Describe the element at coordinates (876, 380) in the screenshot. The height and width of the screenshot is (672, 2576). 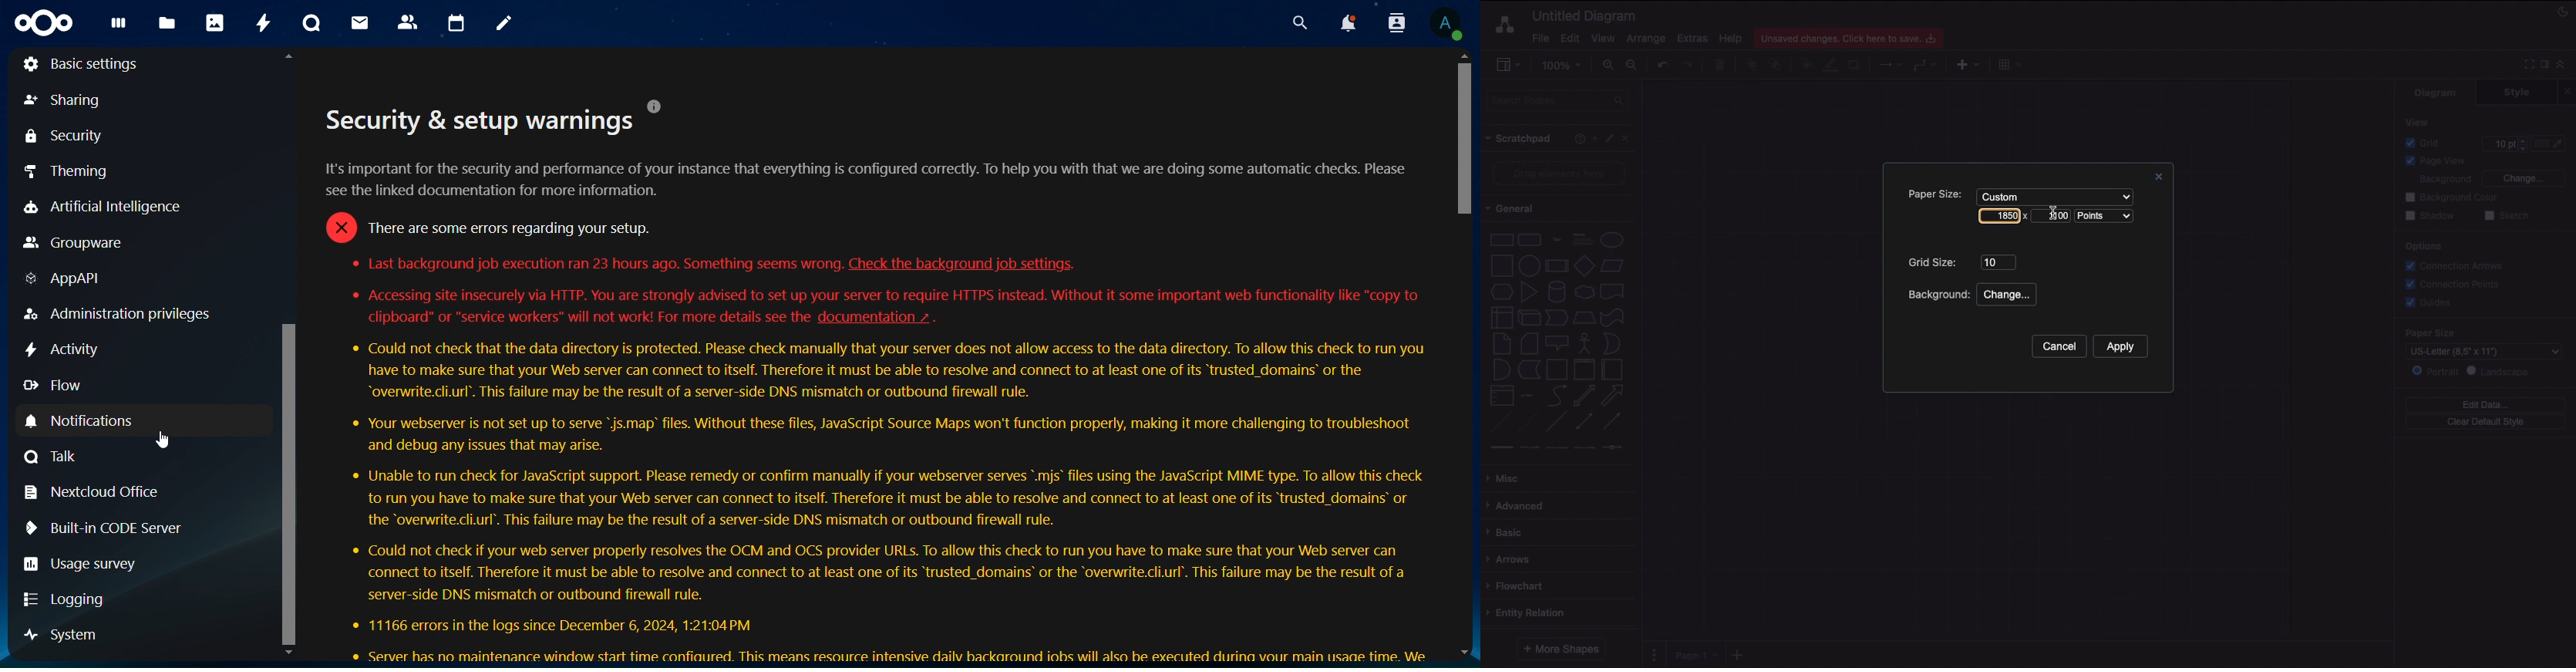
I see `text` at that location.